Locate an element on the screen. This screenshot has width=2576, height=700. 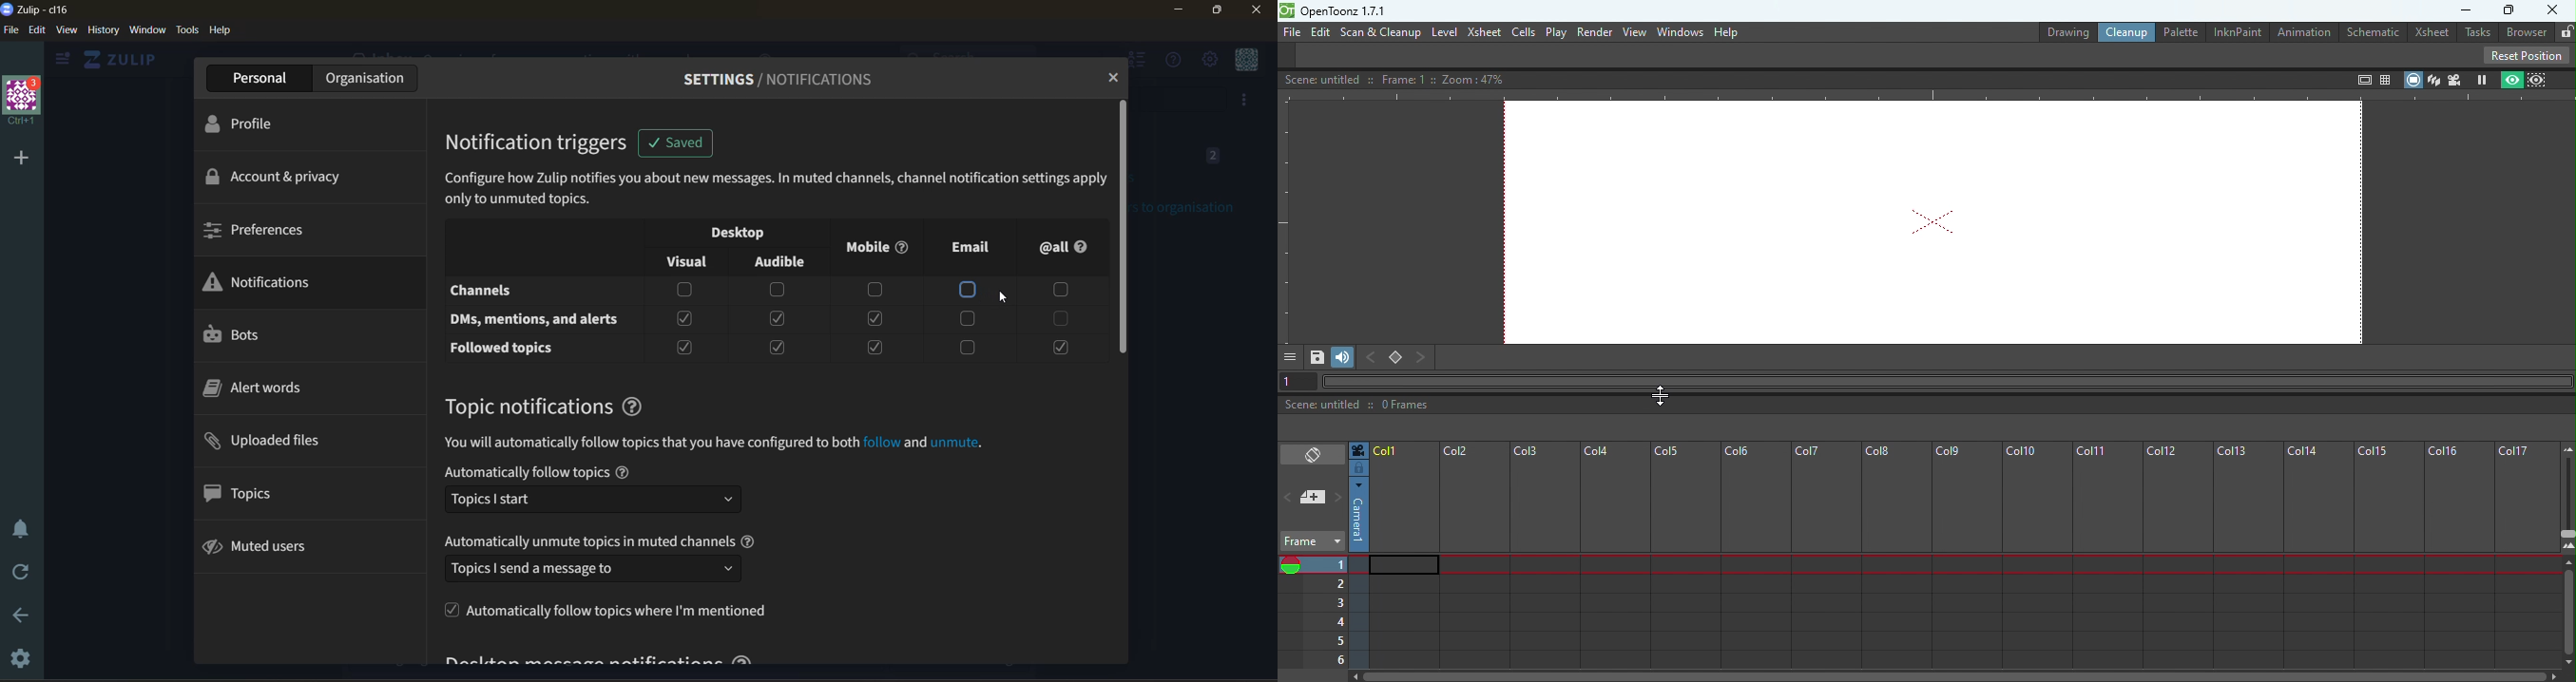
hide sidebar is located at coordinates (59, 61).